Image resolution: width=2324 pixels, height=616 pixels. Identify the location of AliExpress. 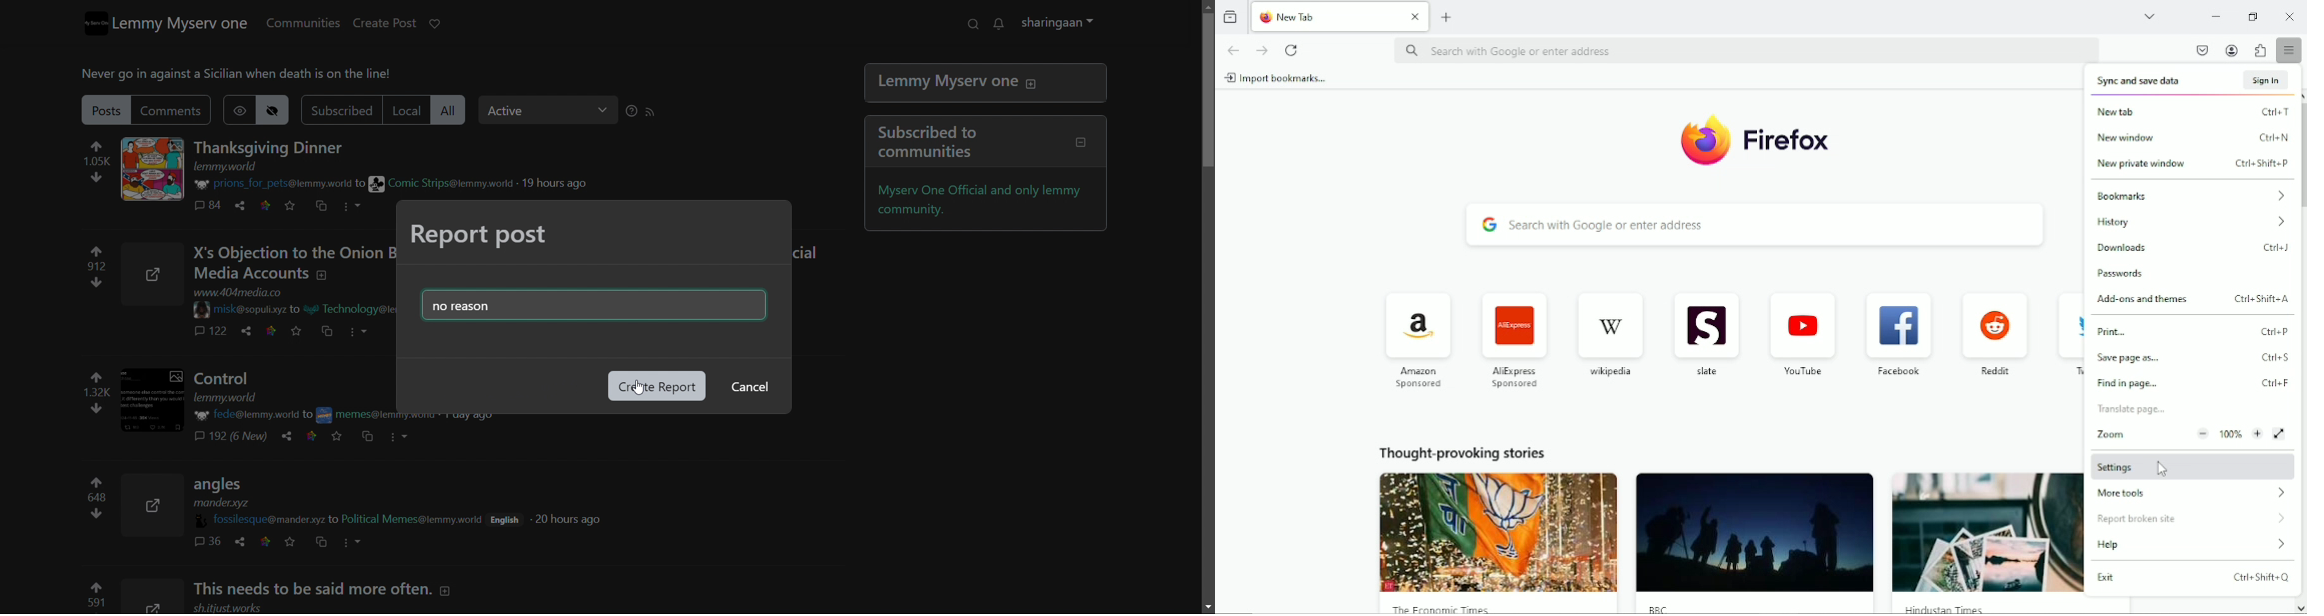
(1510, 318).